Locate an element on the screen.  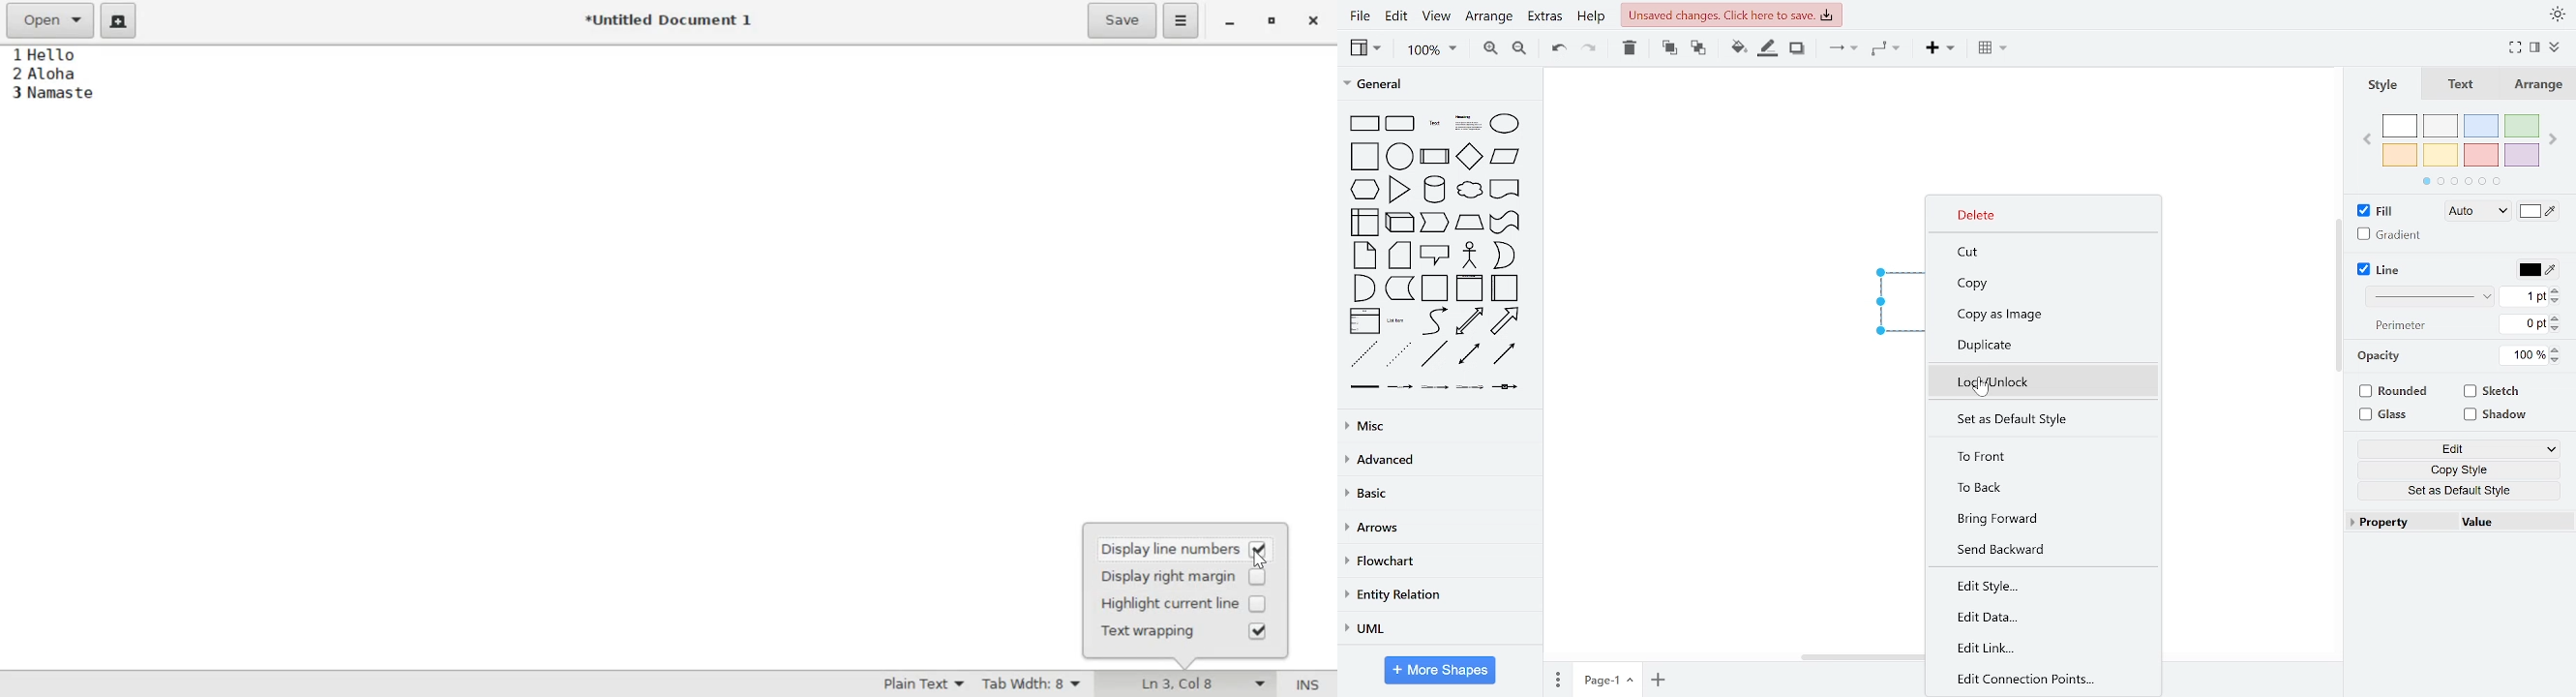
100% is located at coordinates (1429, 51).